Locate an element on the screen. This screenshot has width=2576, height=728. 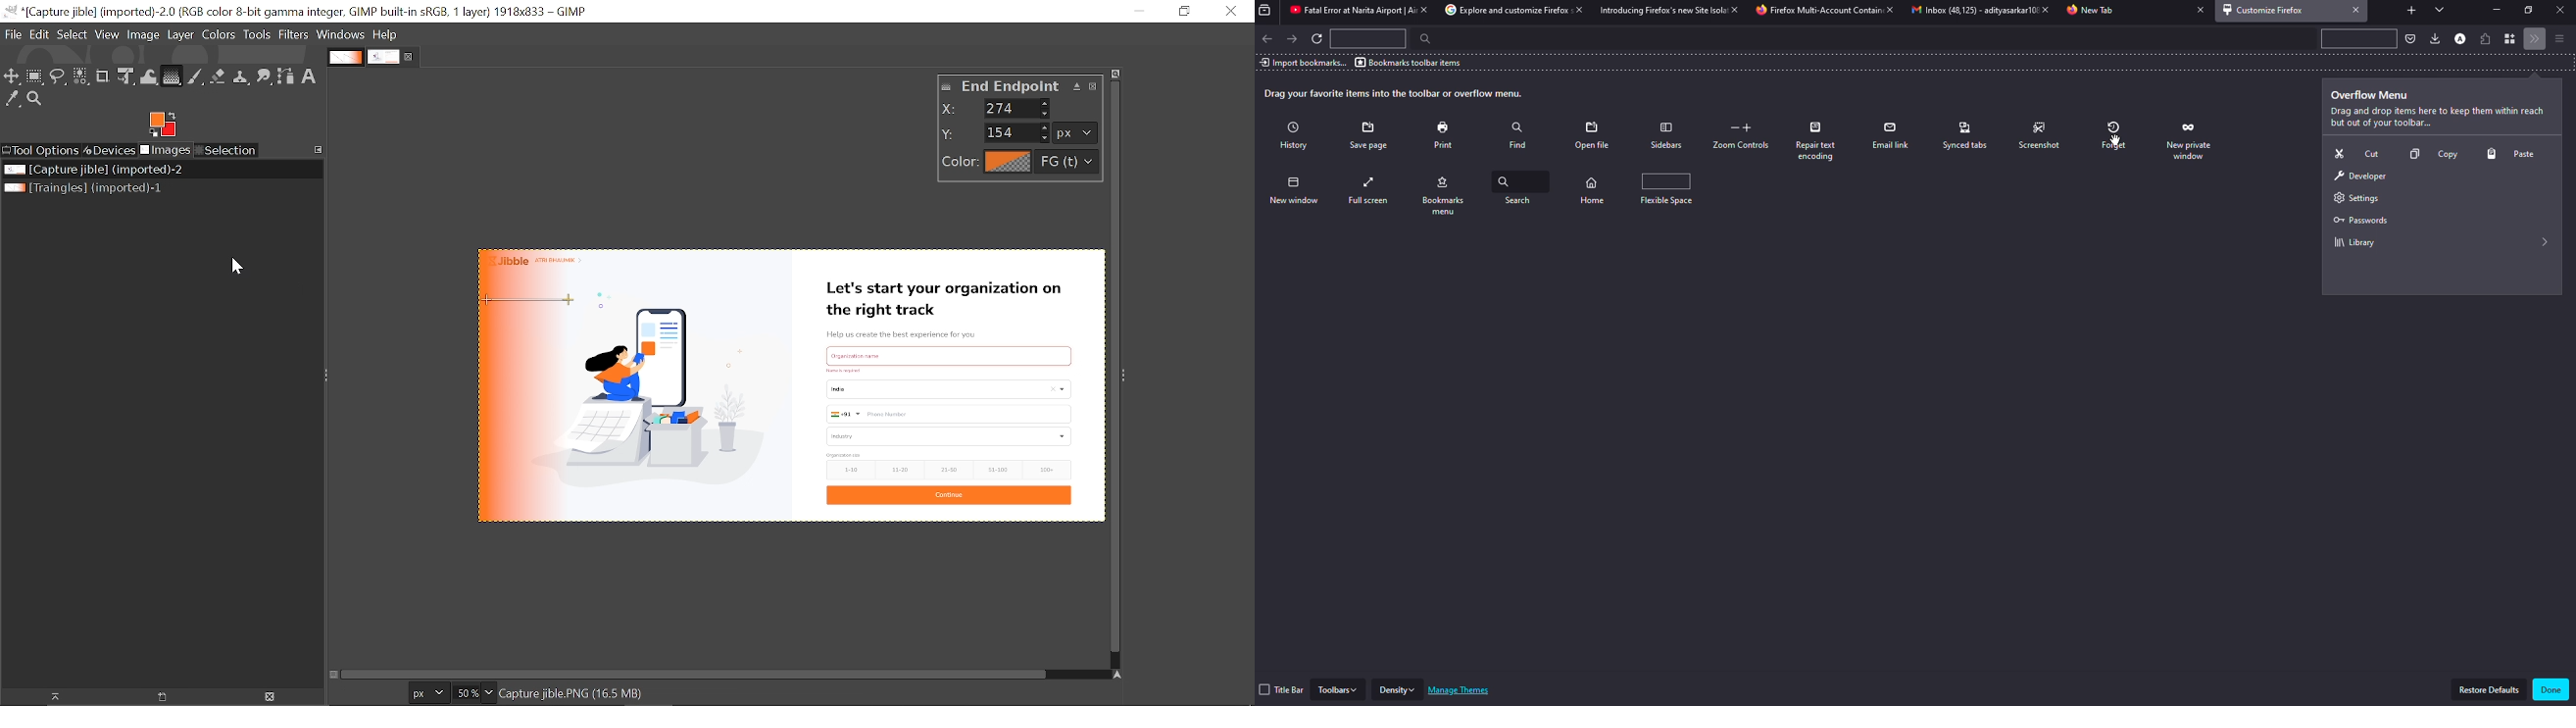
back is located at coordinates (1268, 39).